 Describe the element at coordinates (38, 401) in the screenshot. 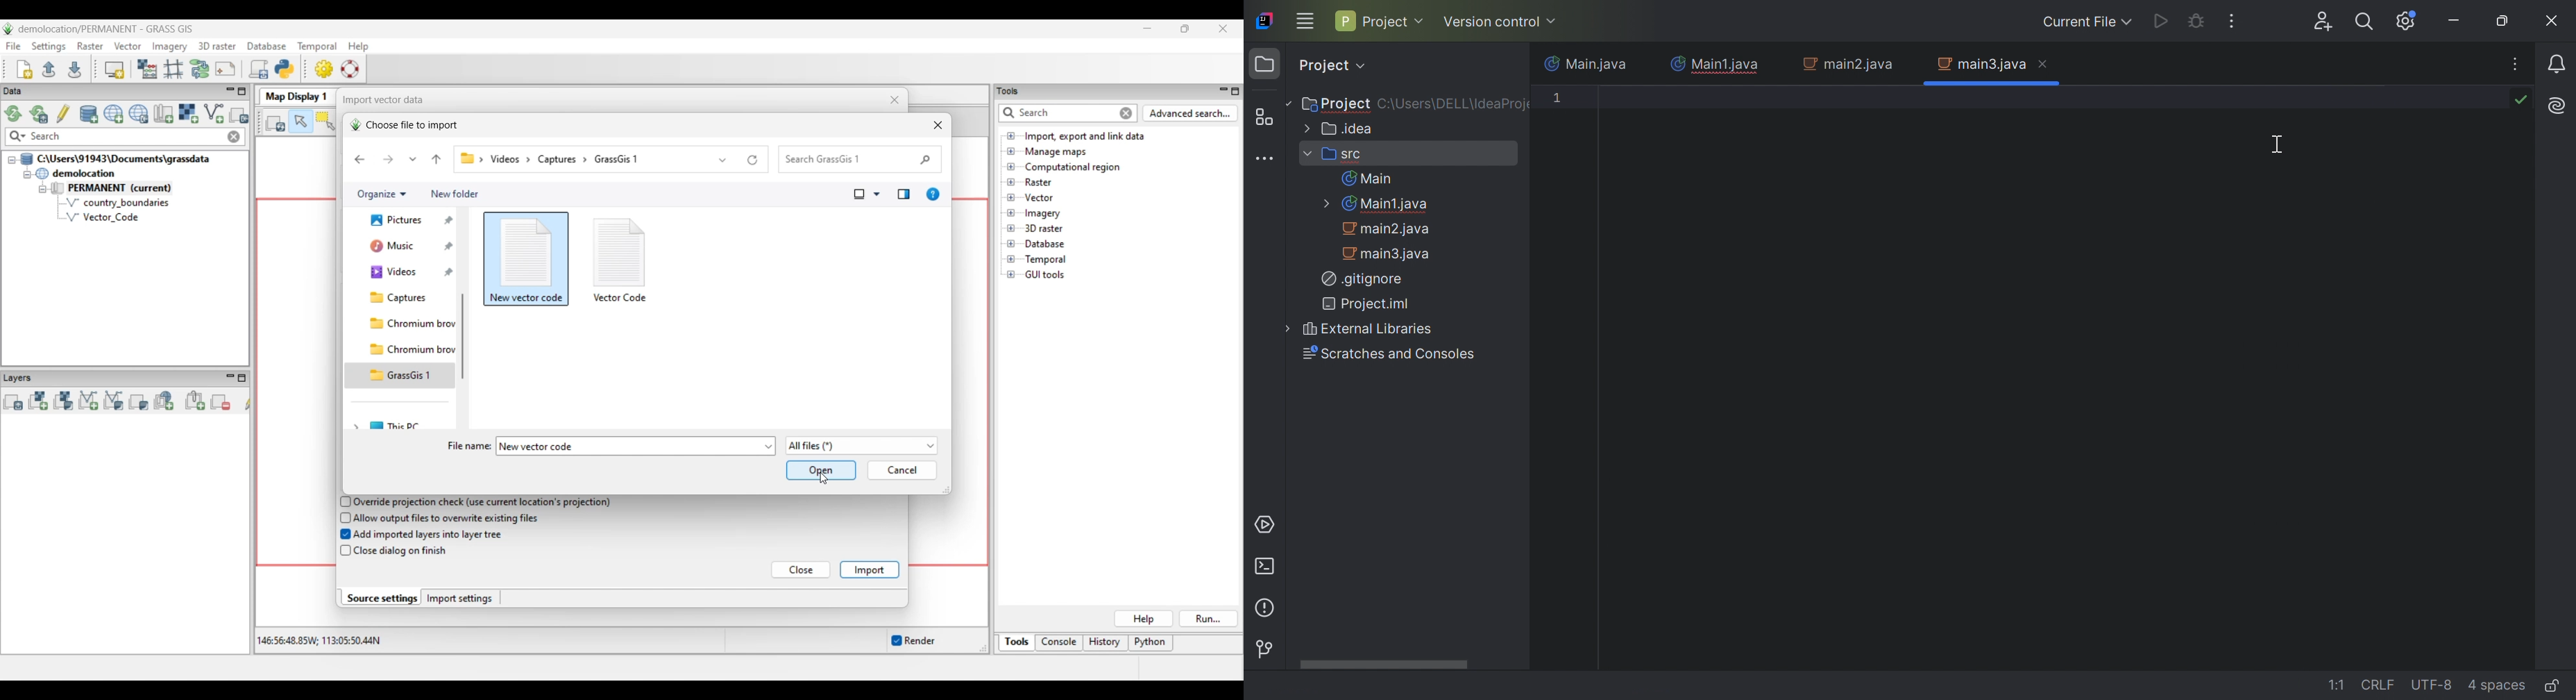

I see `Add raster map layer` at that location.